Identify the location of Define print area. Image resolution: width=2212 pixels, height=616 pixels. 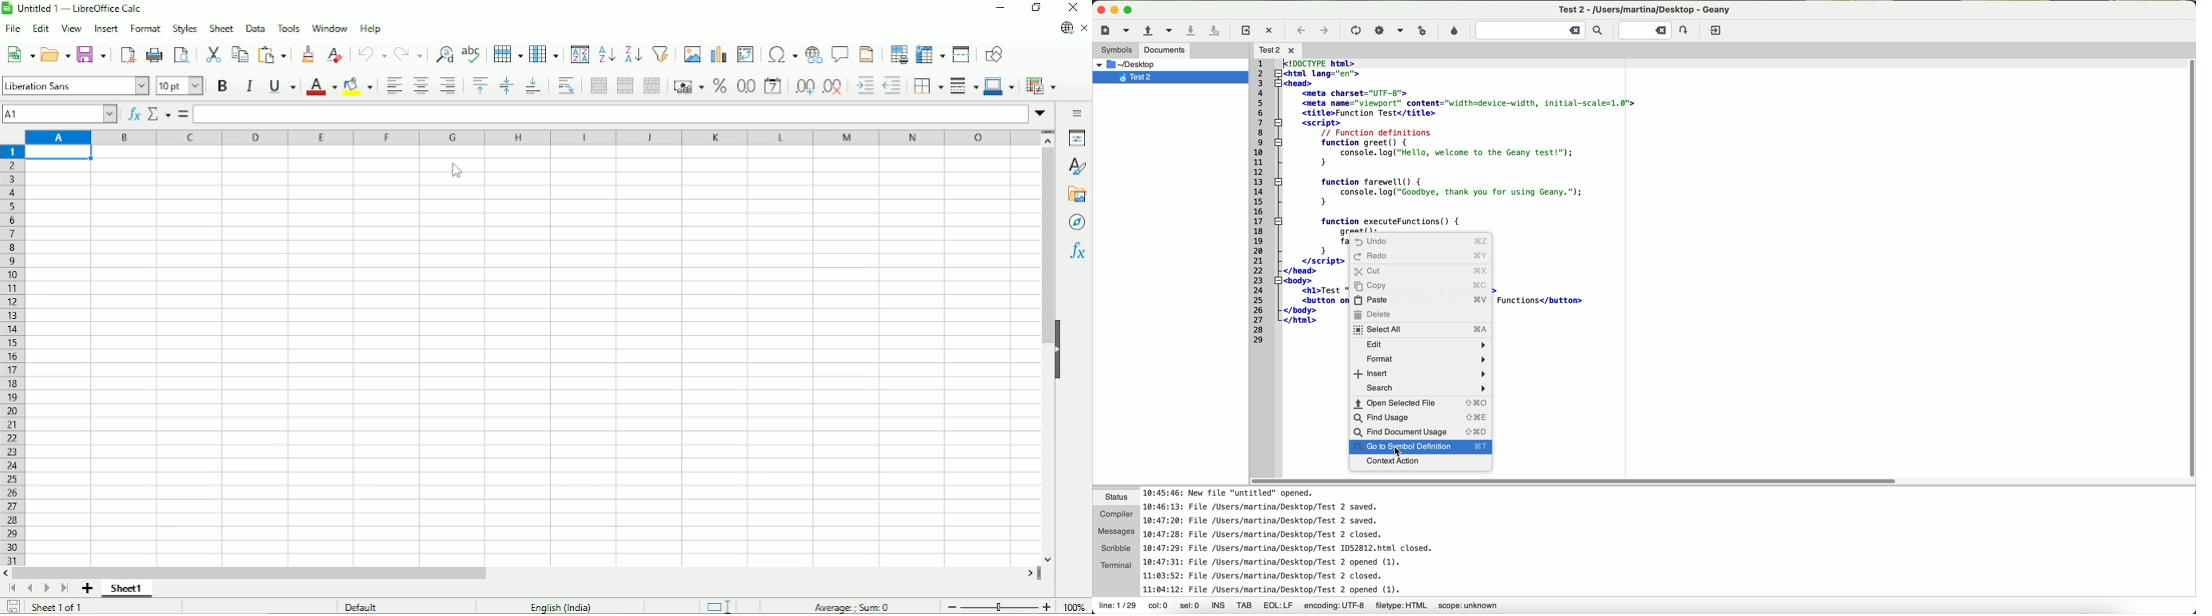
(898, 53).